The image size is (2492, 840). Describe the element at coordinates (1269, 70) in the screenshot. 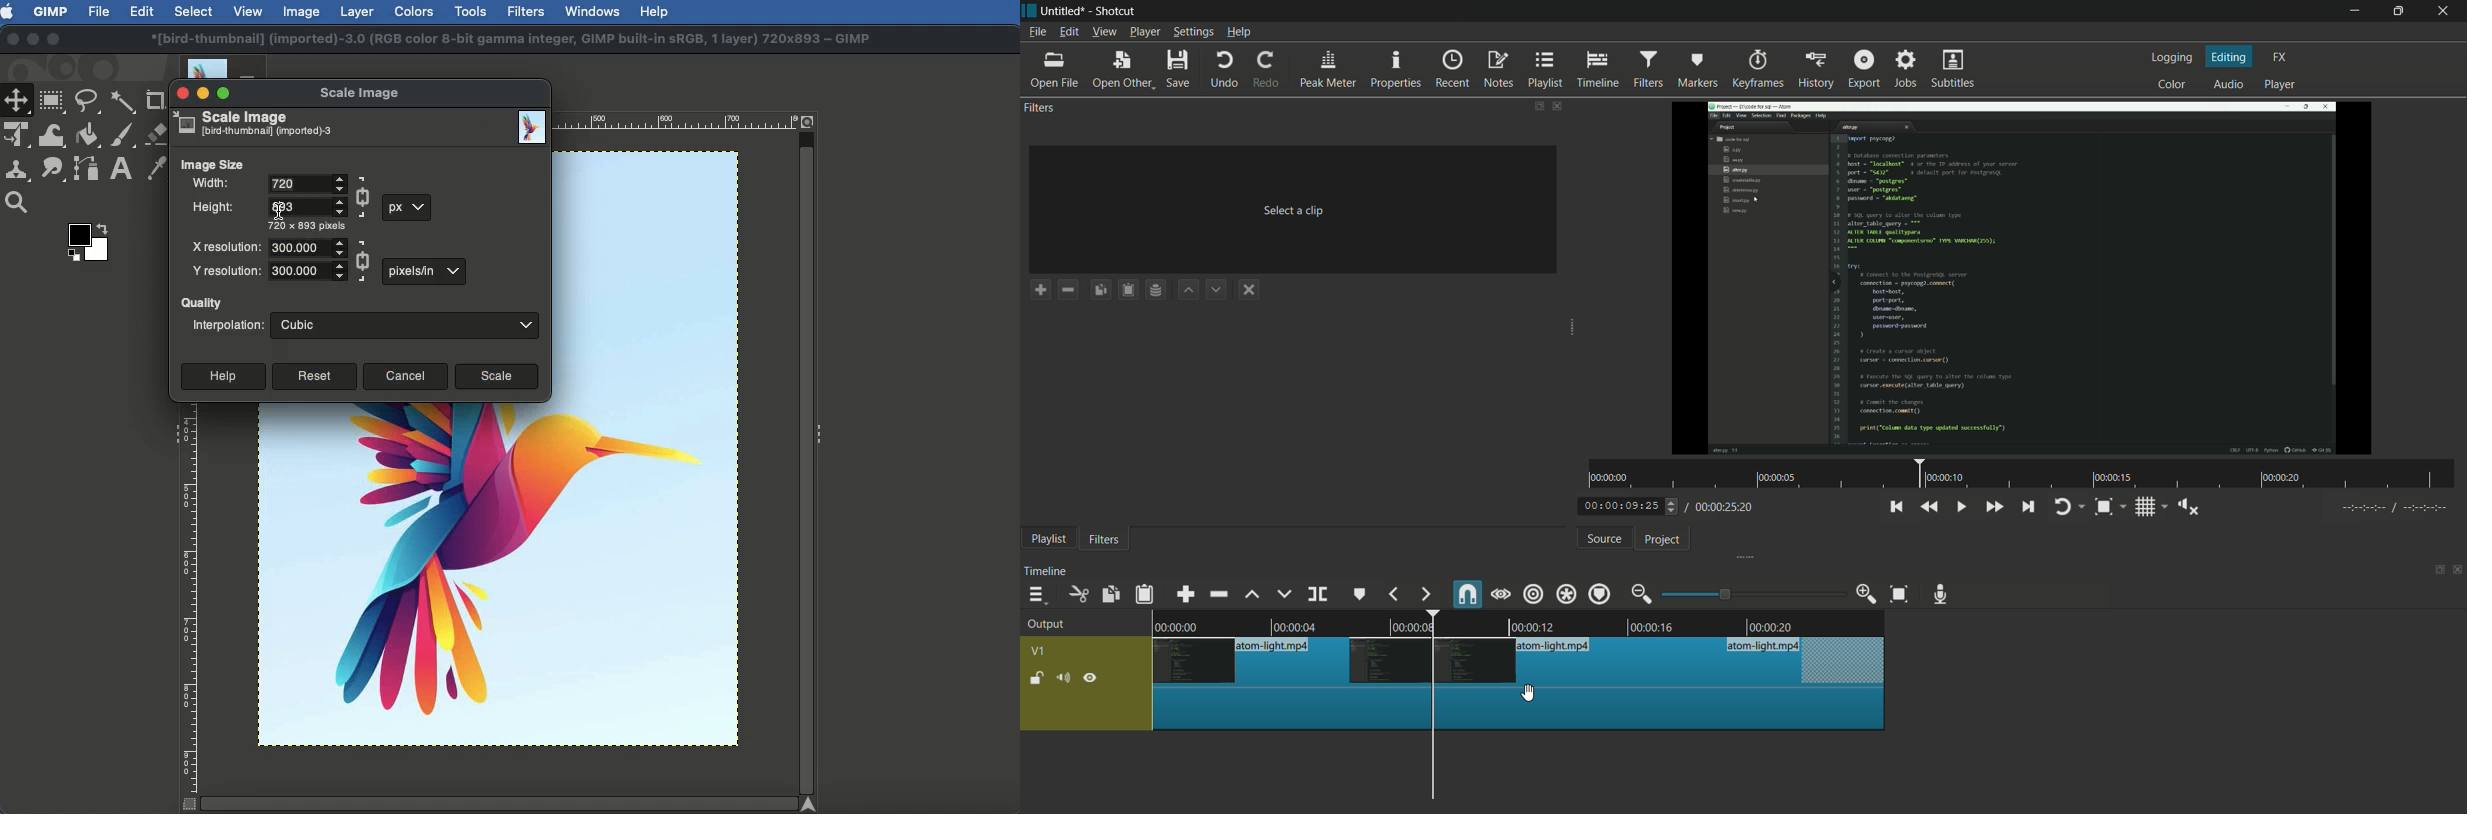

I see `redo` at that location.